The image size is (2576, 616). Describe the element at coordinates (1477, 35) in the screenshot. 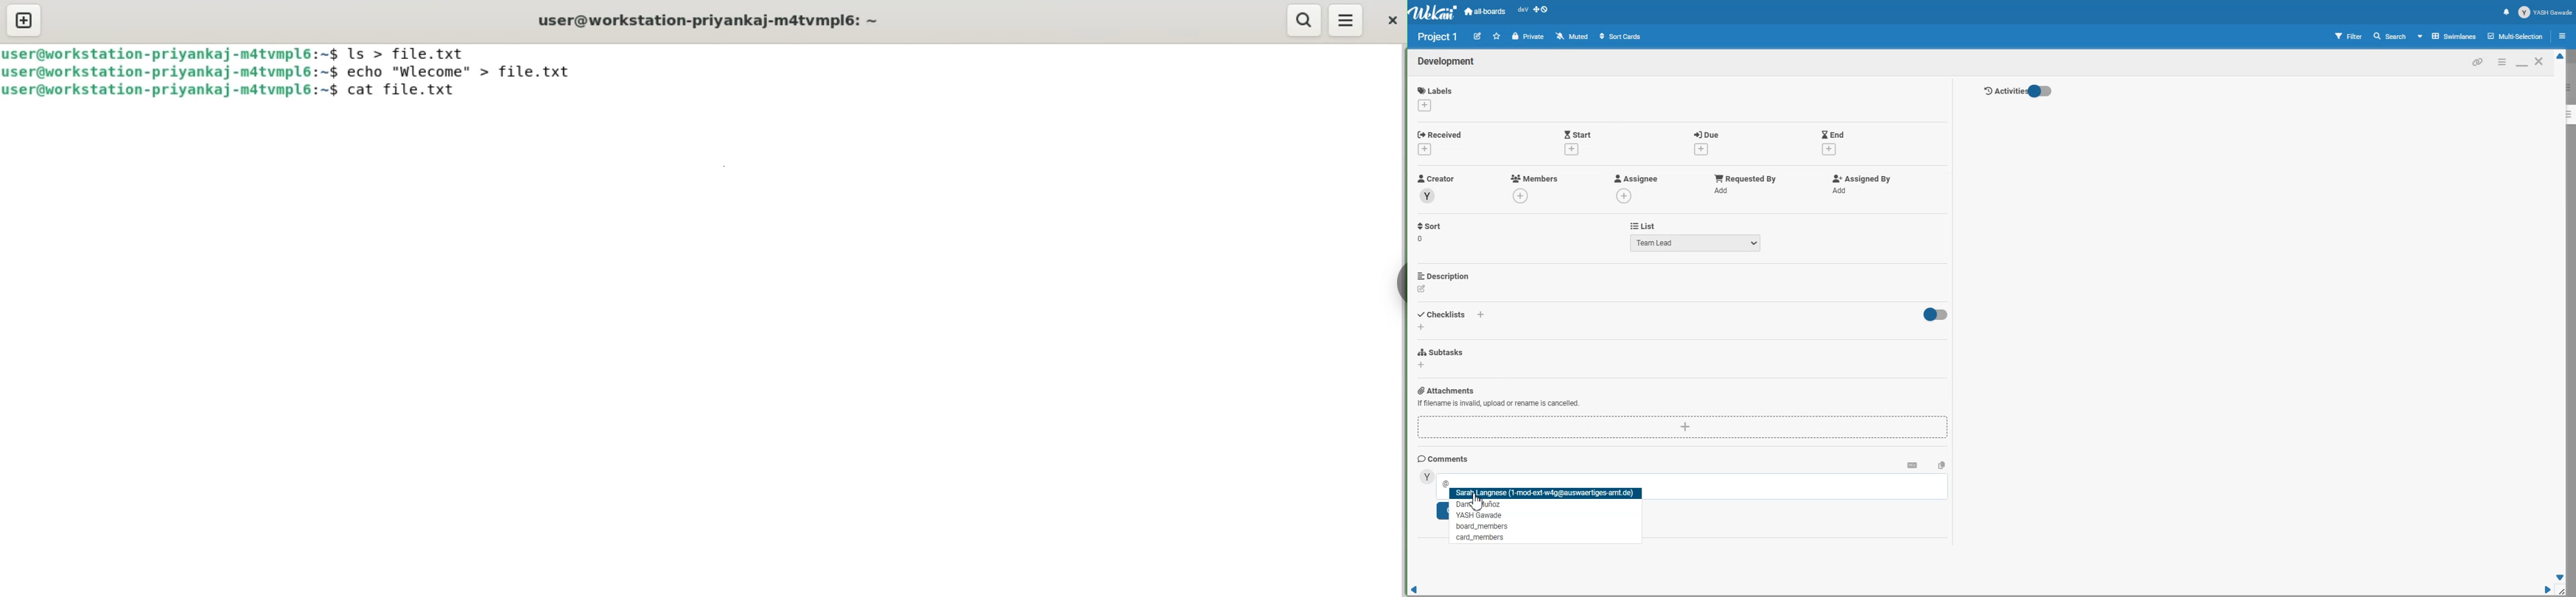

I see `Edit` at that location.